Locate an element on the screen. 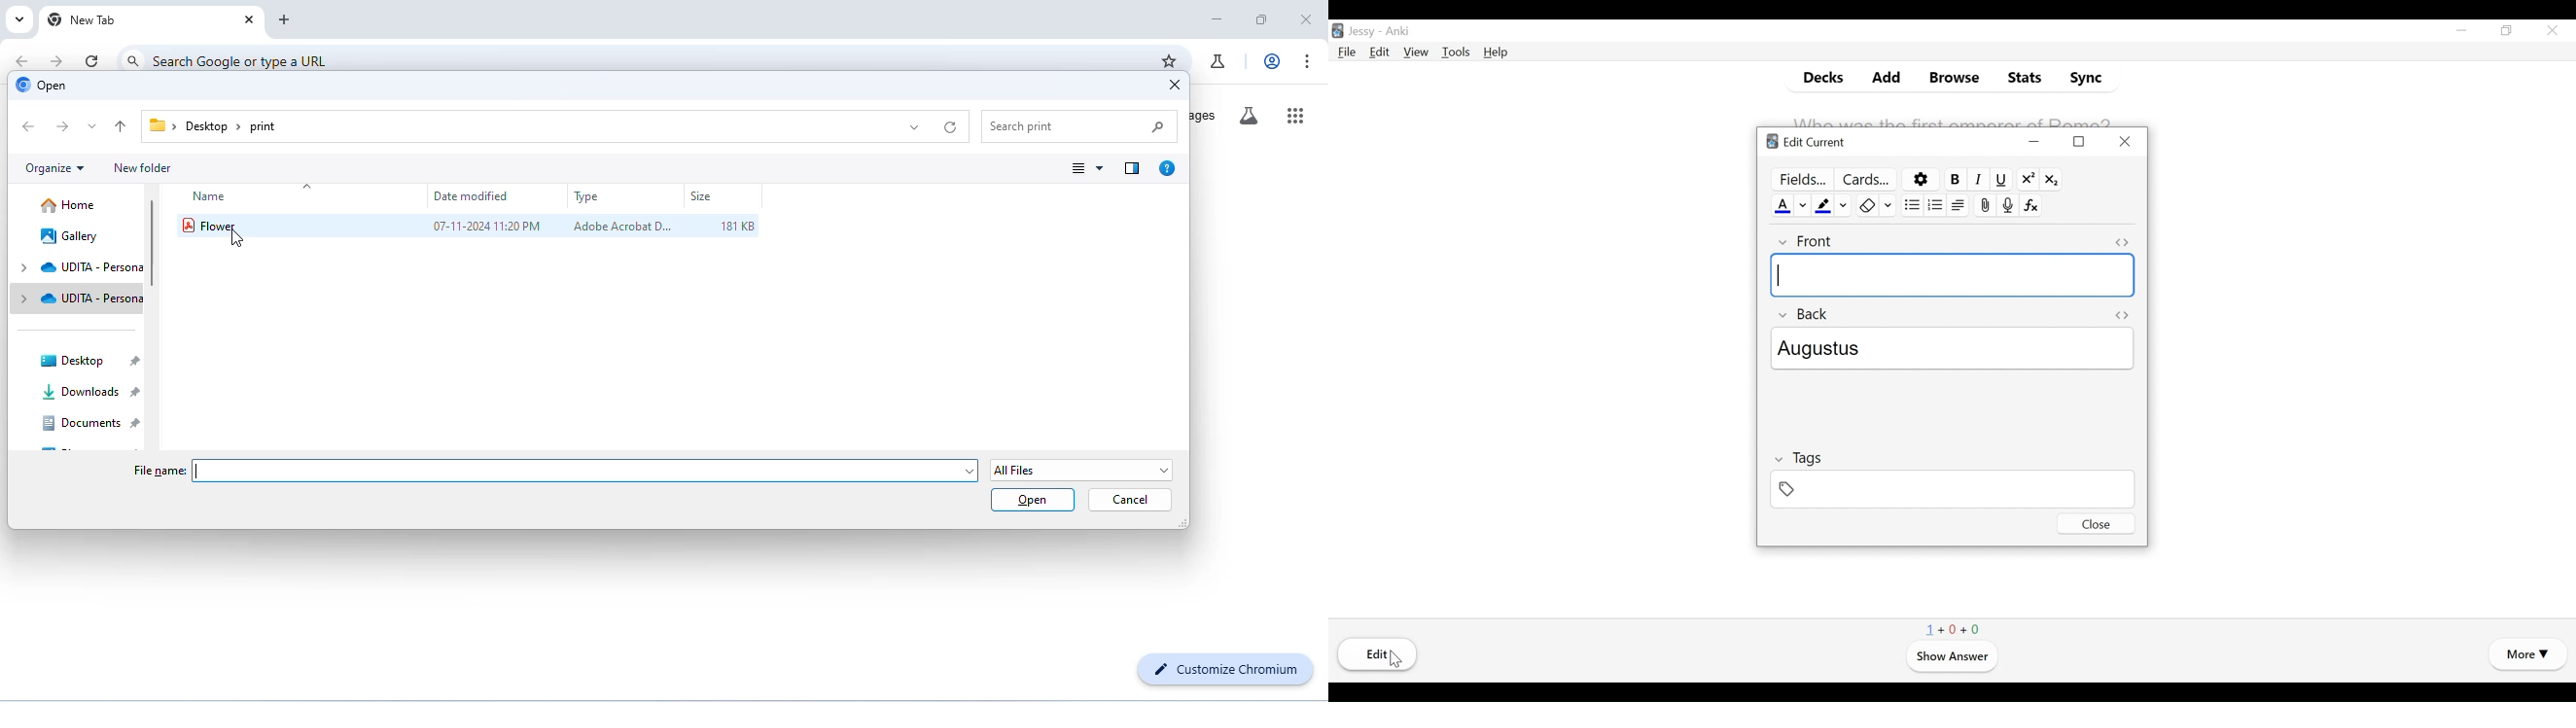 The width and height of the screenshot is (2576, 728). View is located at coordinates (1415, 52).